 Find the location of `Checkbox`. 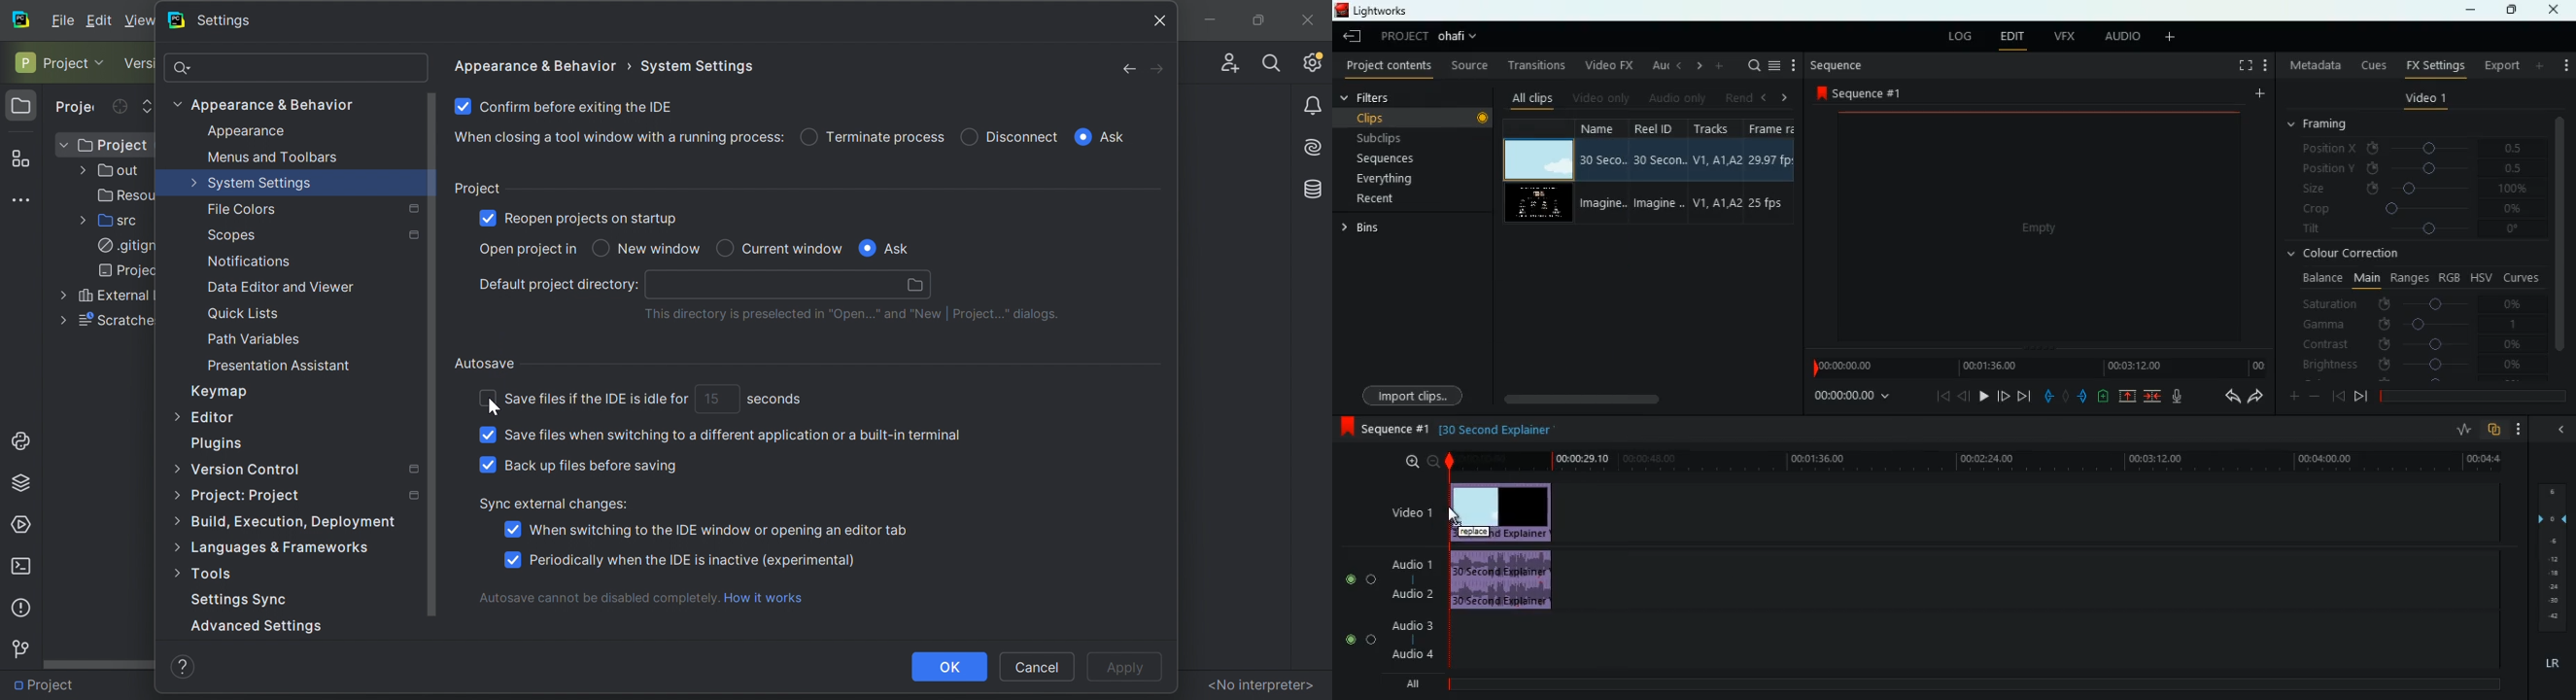

Checkbox is located at coordinates (512, 529).